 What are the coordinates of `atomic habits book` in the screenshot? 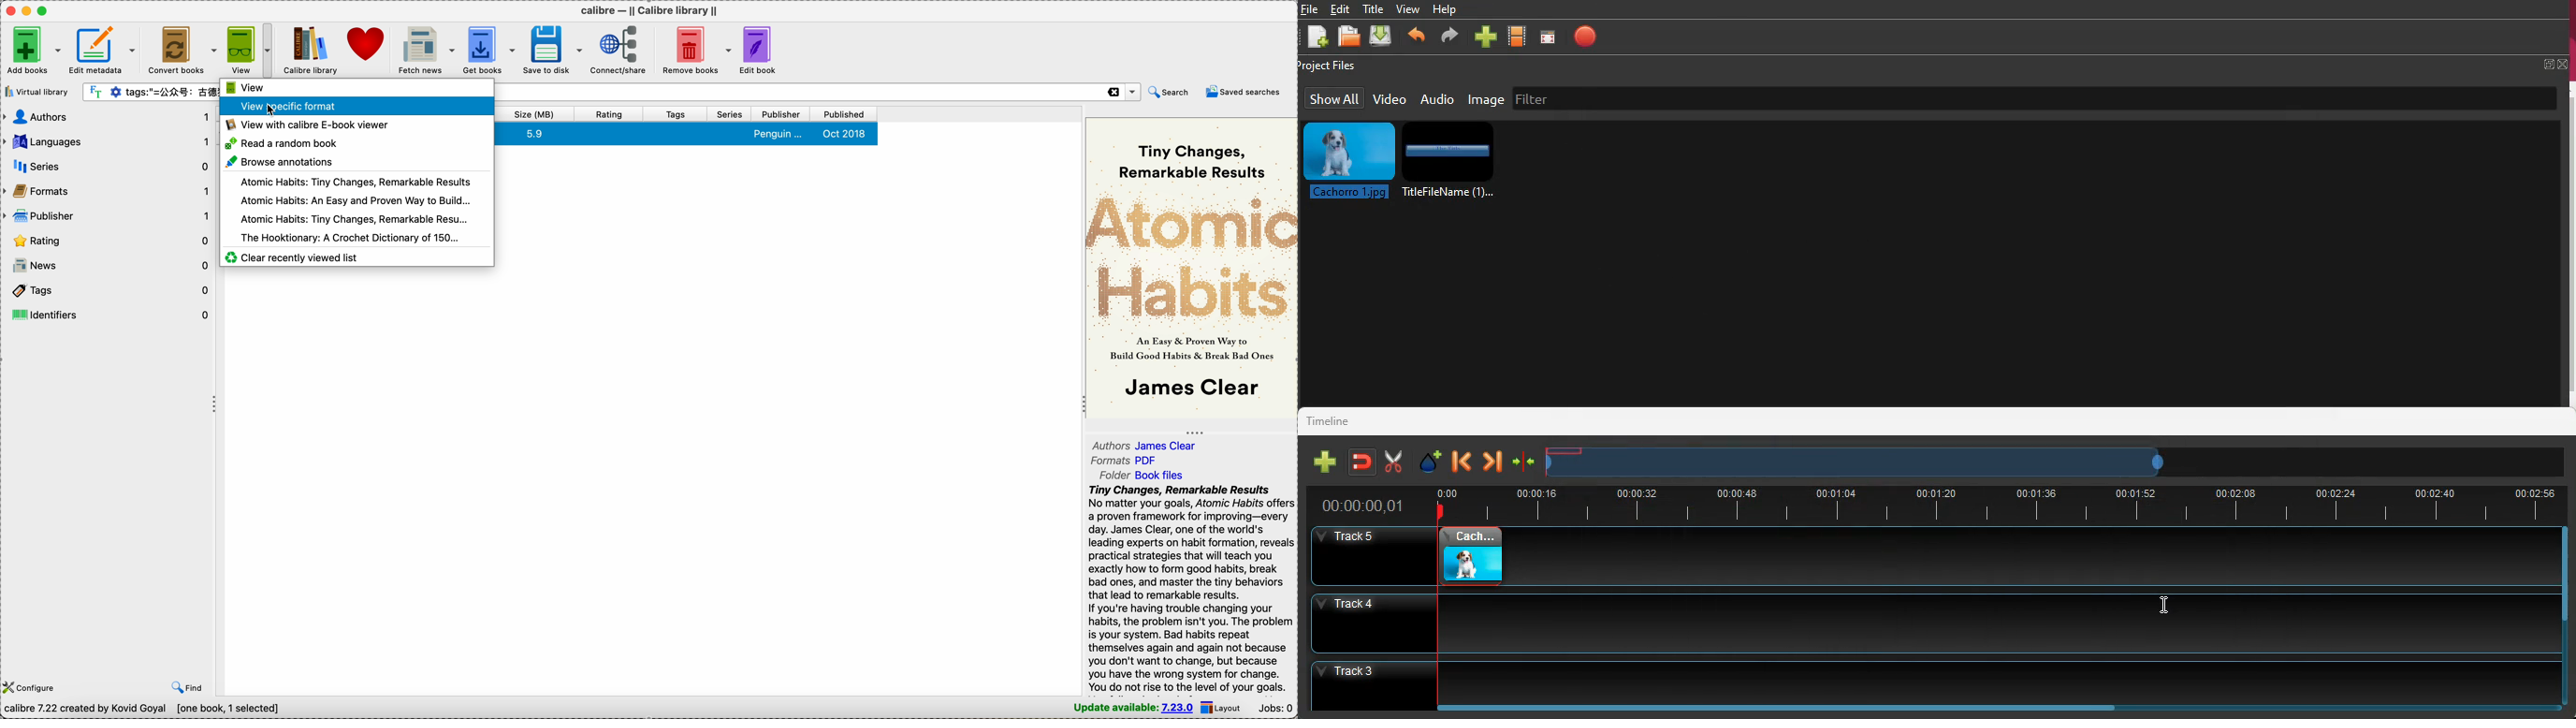 It's located at (355, 181).